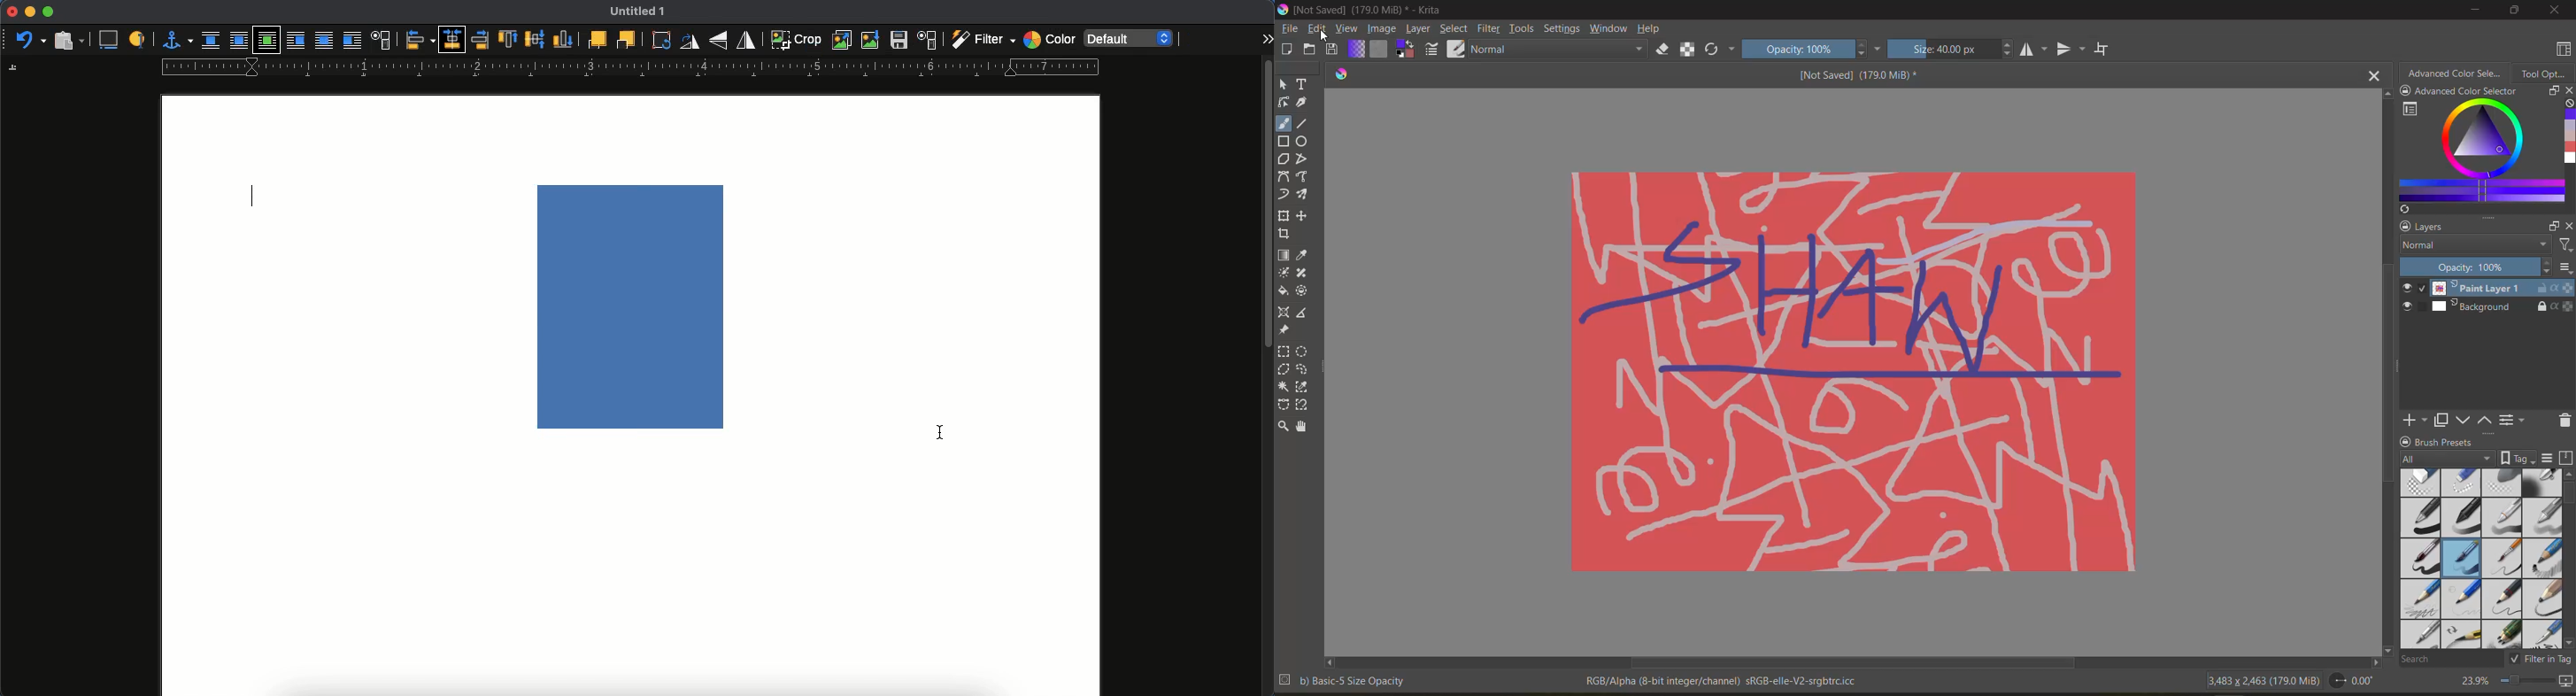  What do you see at coordinates (175, 42) in the screenshot?
I see `anchor for object` at bounding box center [175, 42].